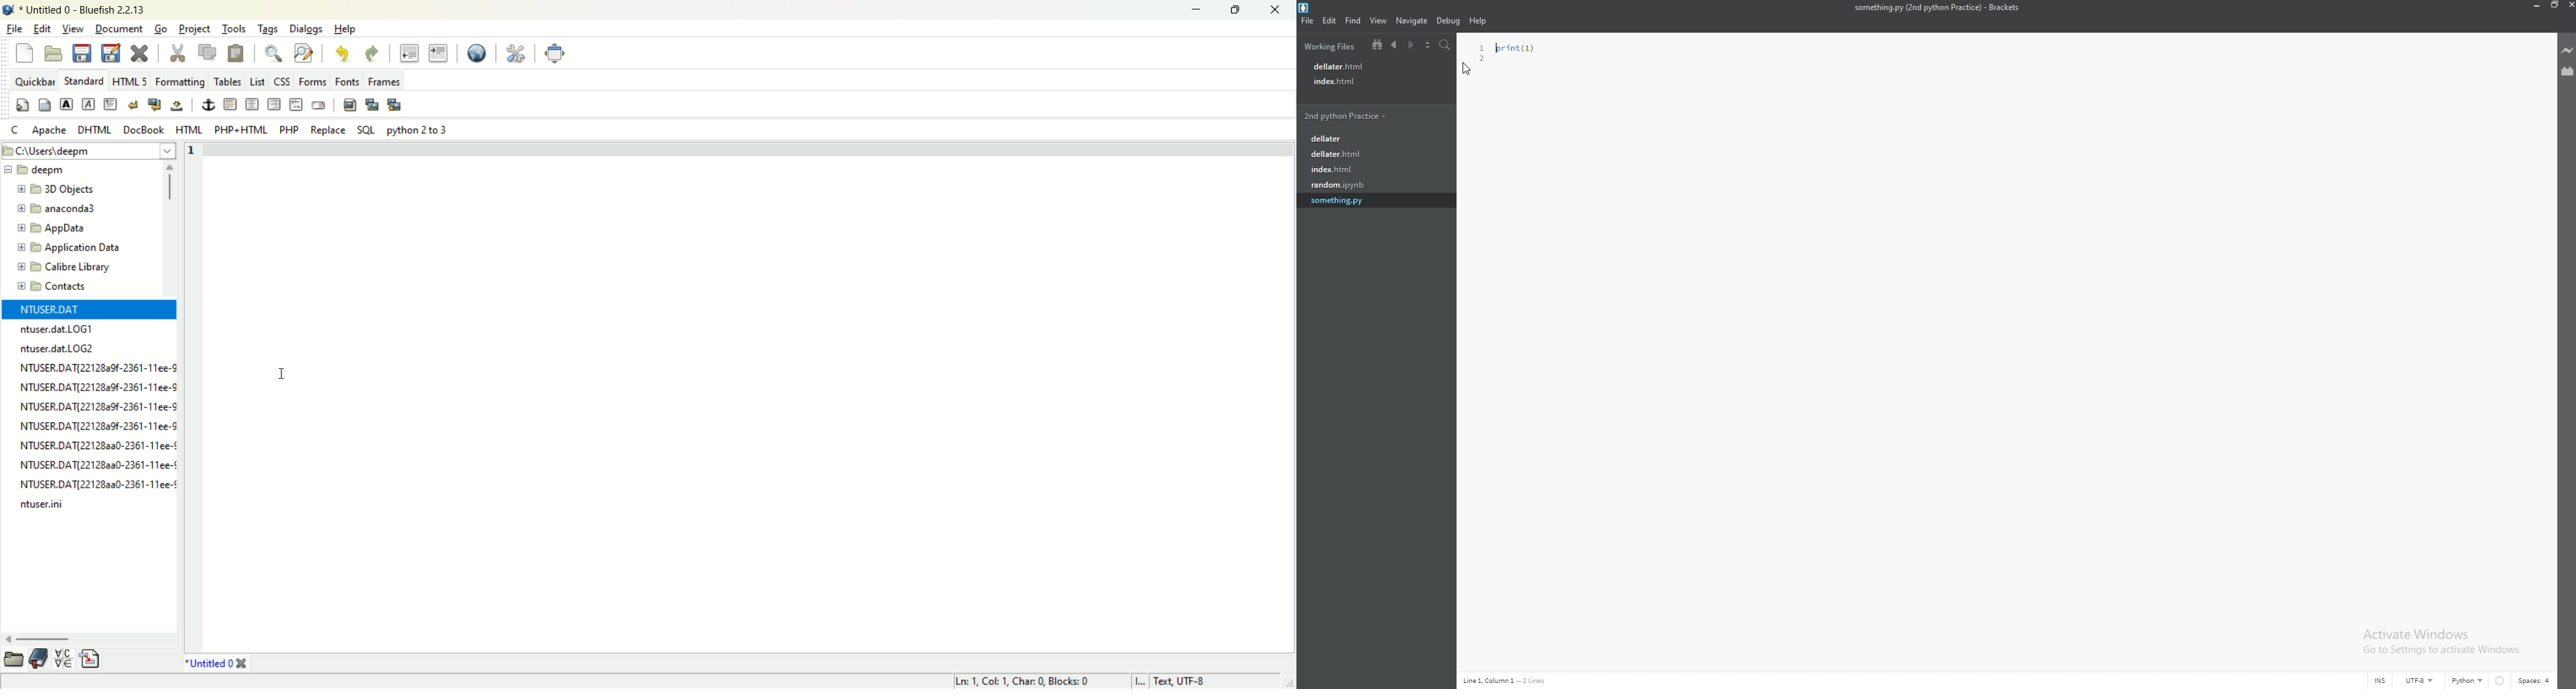 The height and width of the screenshot is (700, 2576). I want to click on edit, so click(1330, 21).